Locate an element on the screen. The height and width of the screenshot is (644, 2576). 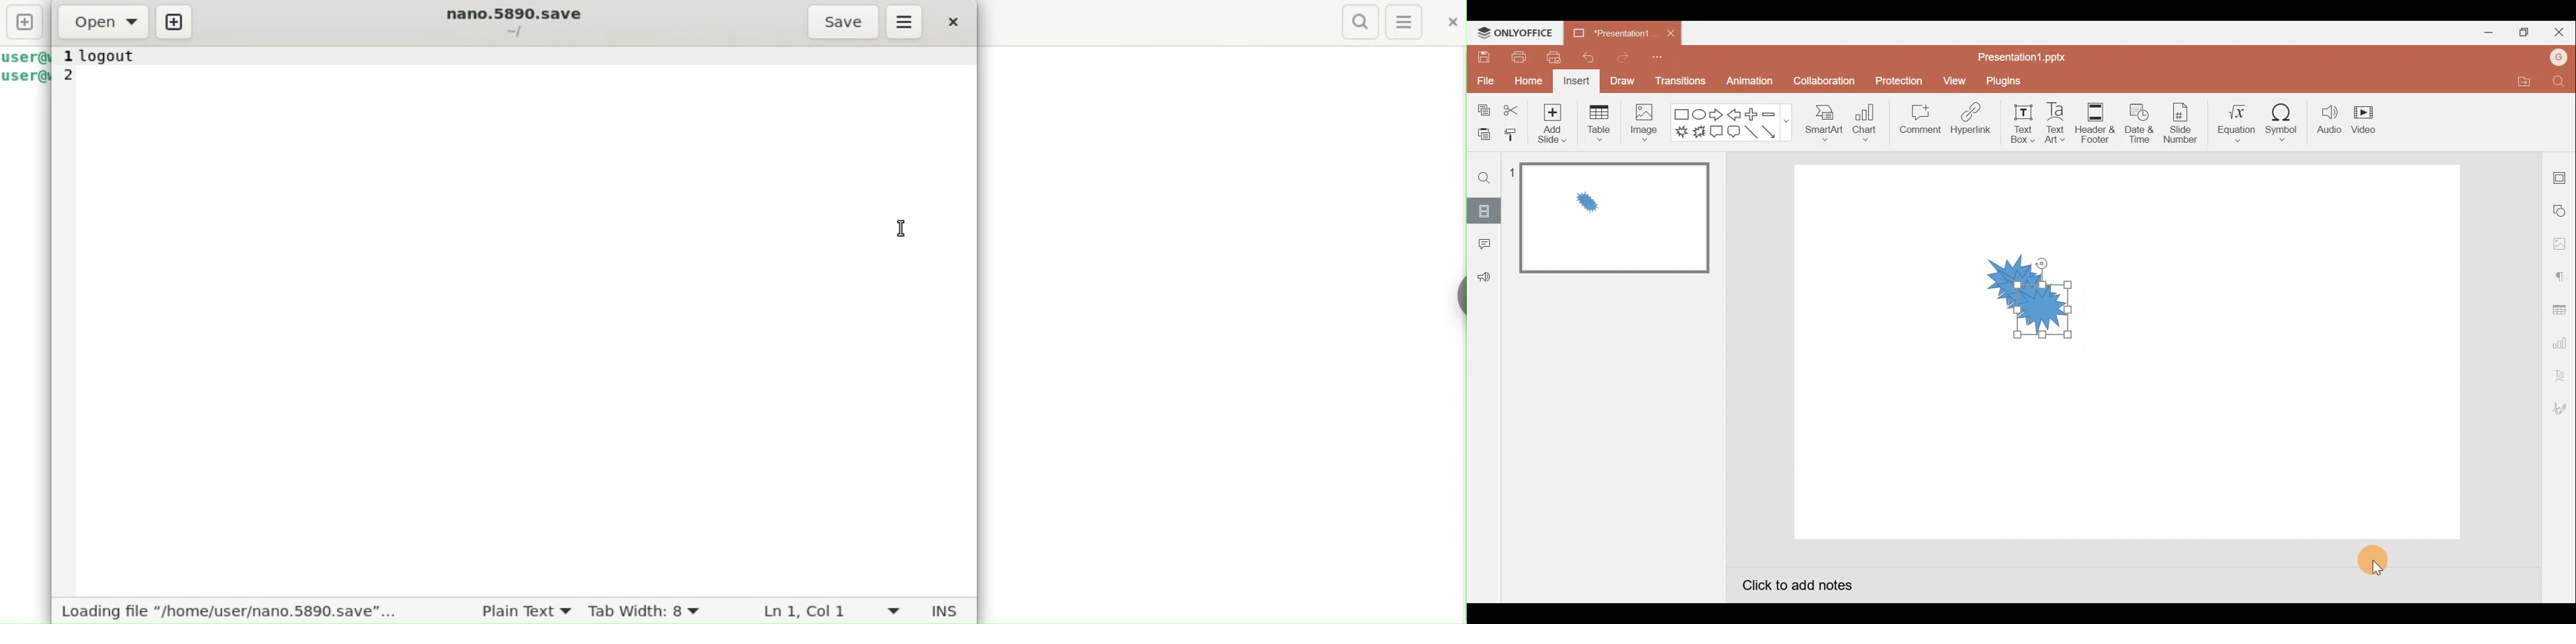
Date & time is located at coordinates (2139, 123).